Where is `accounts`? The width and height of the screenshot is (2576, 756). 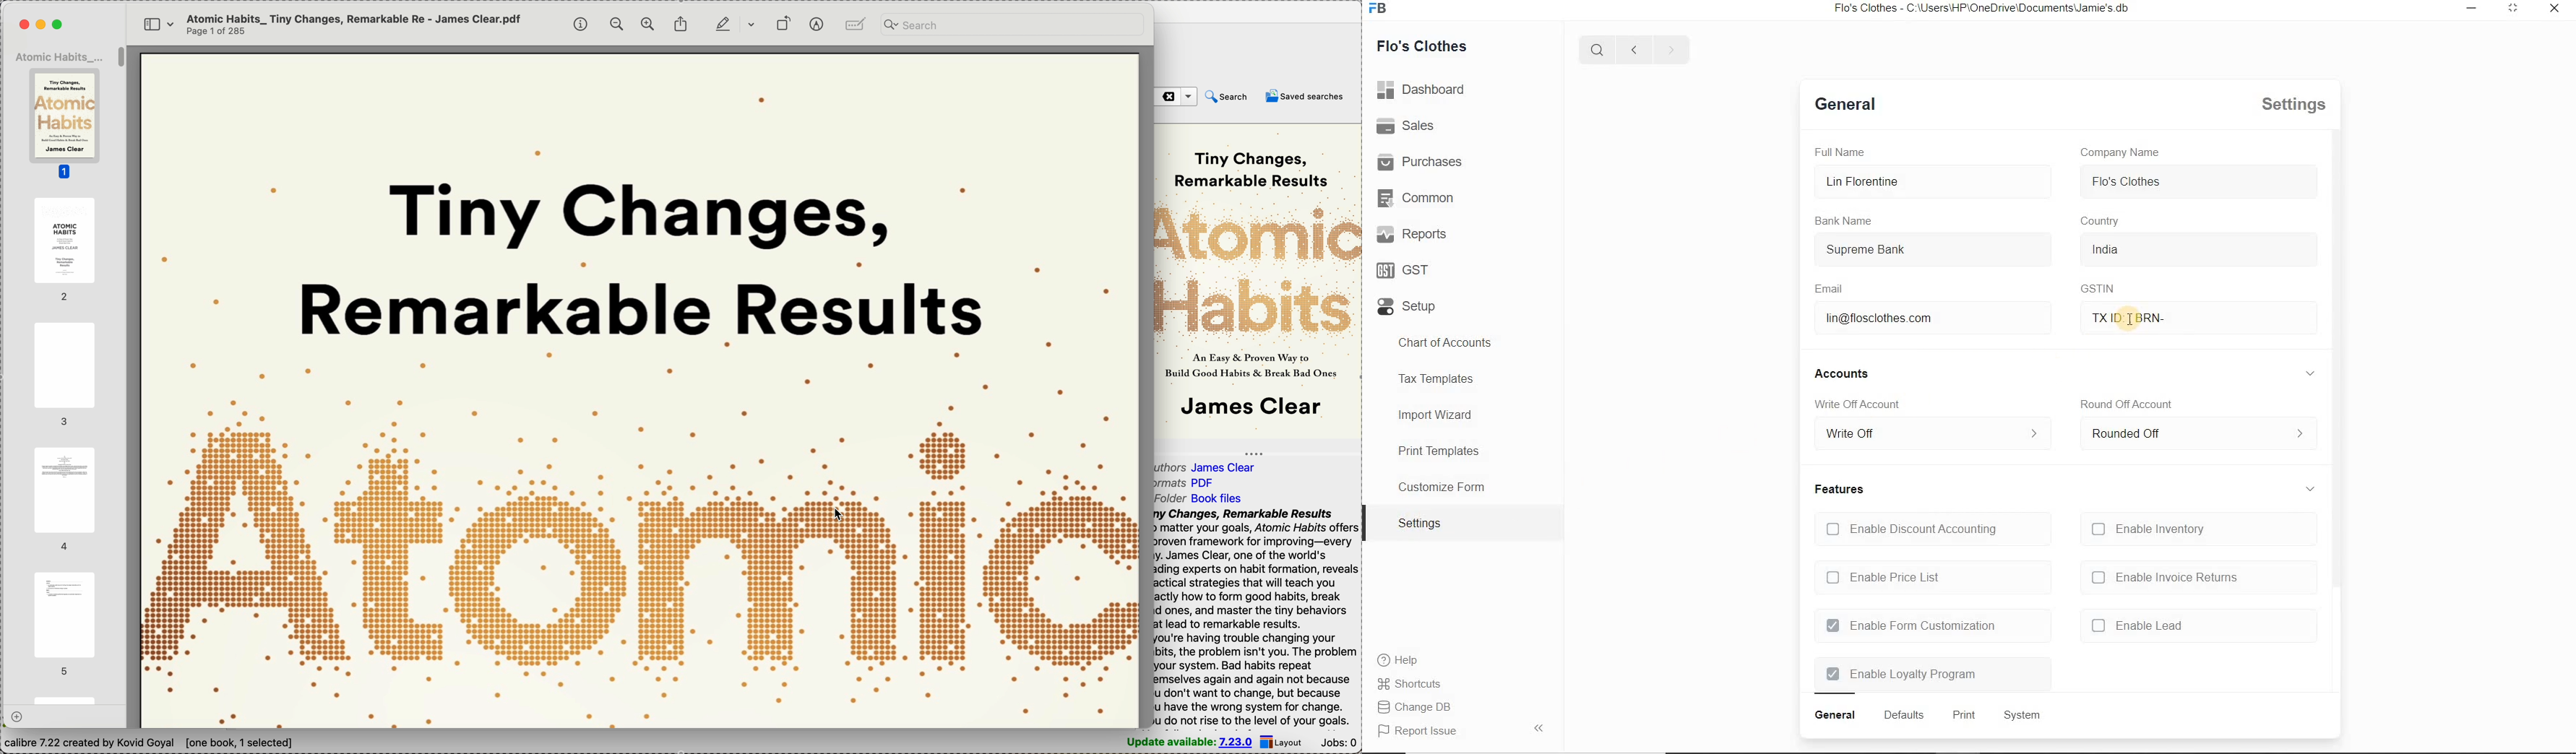 accounts is located at coordinates (1847, 373).